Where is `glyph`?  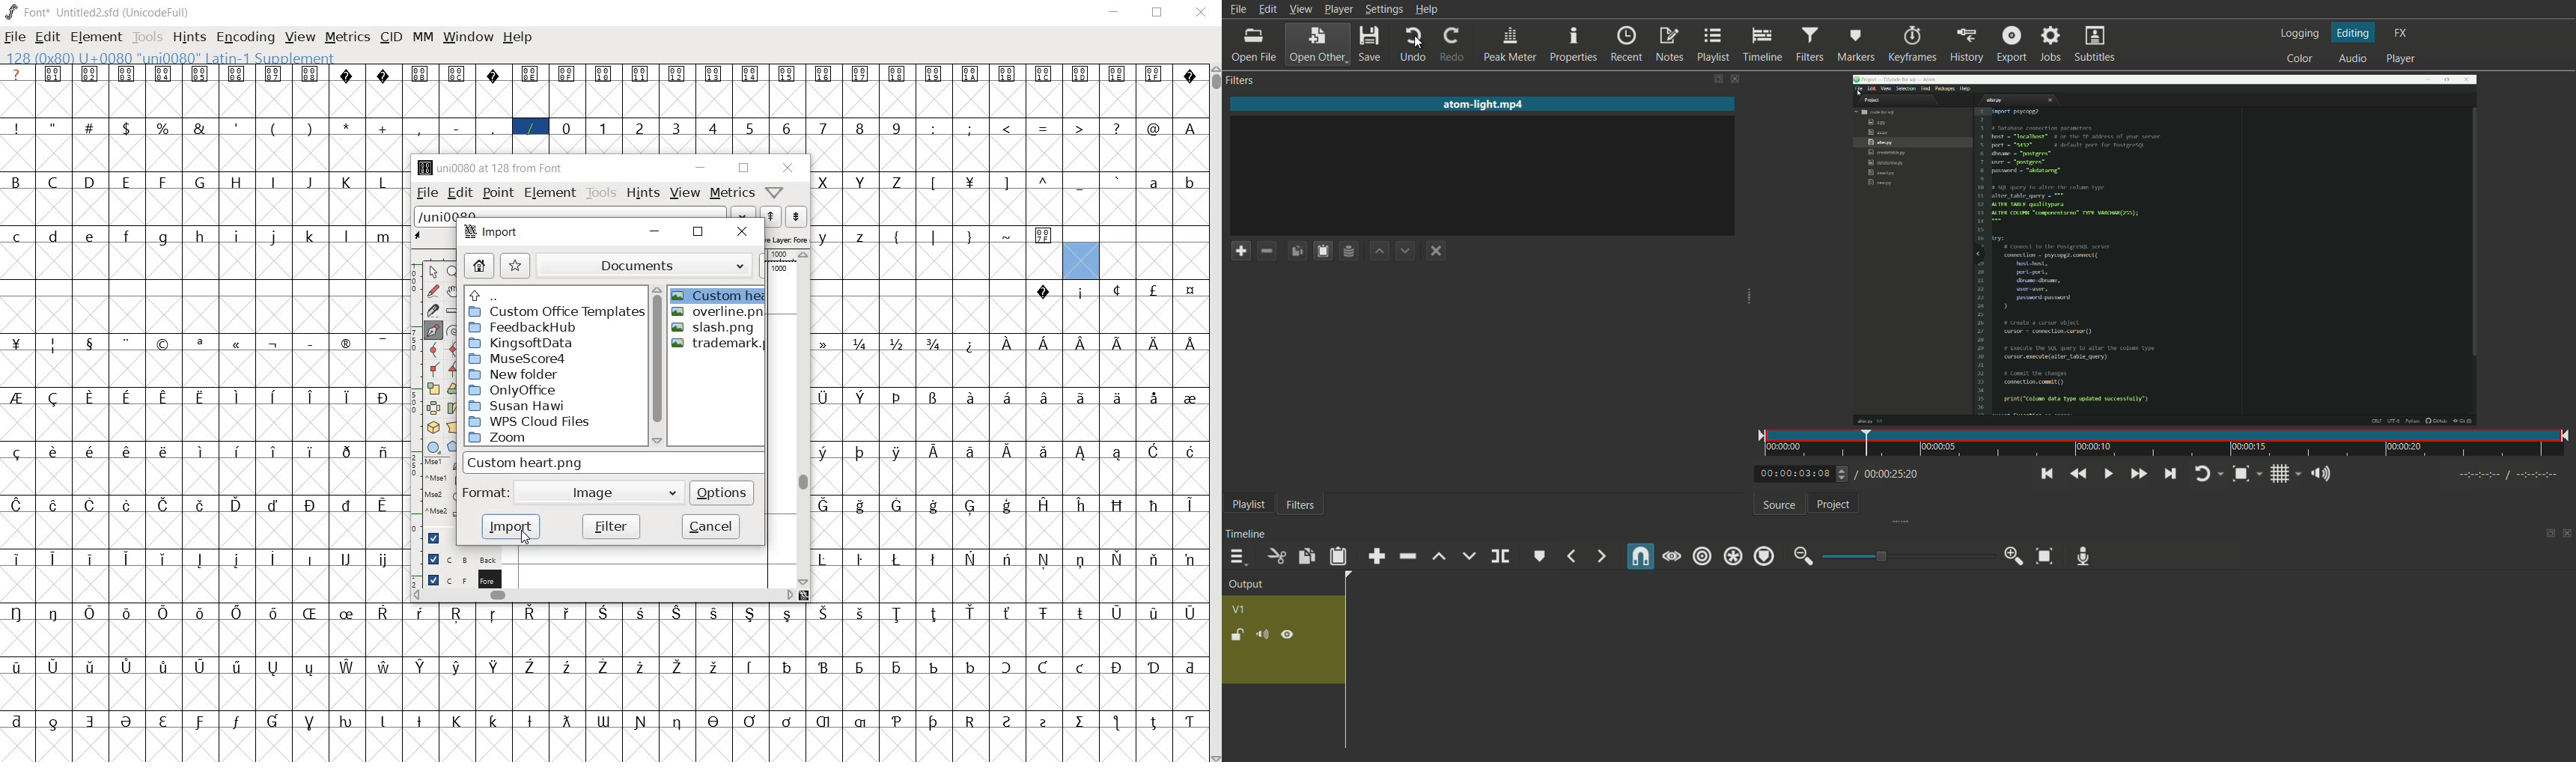
glyph is located at coordinates (1044, 667).